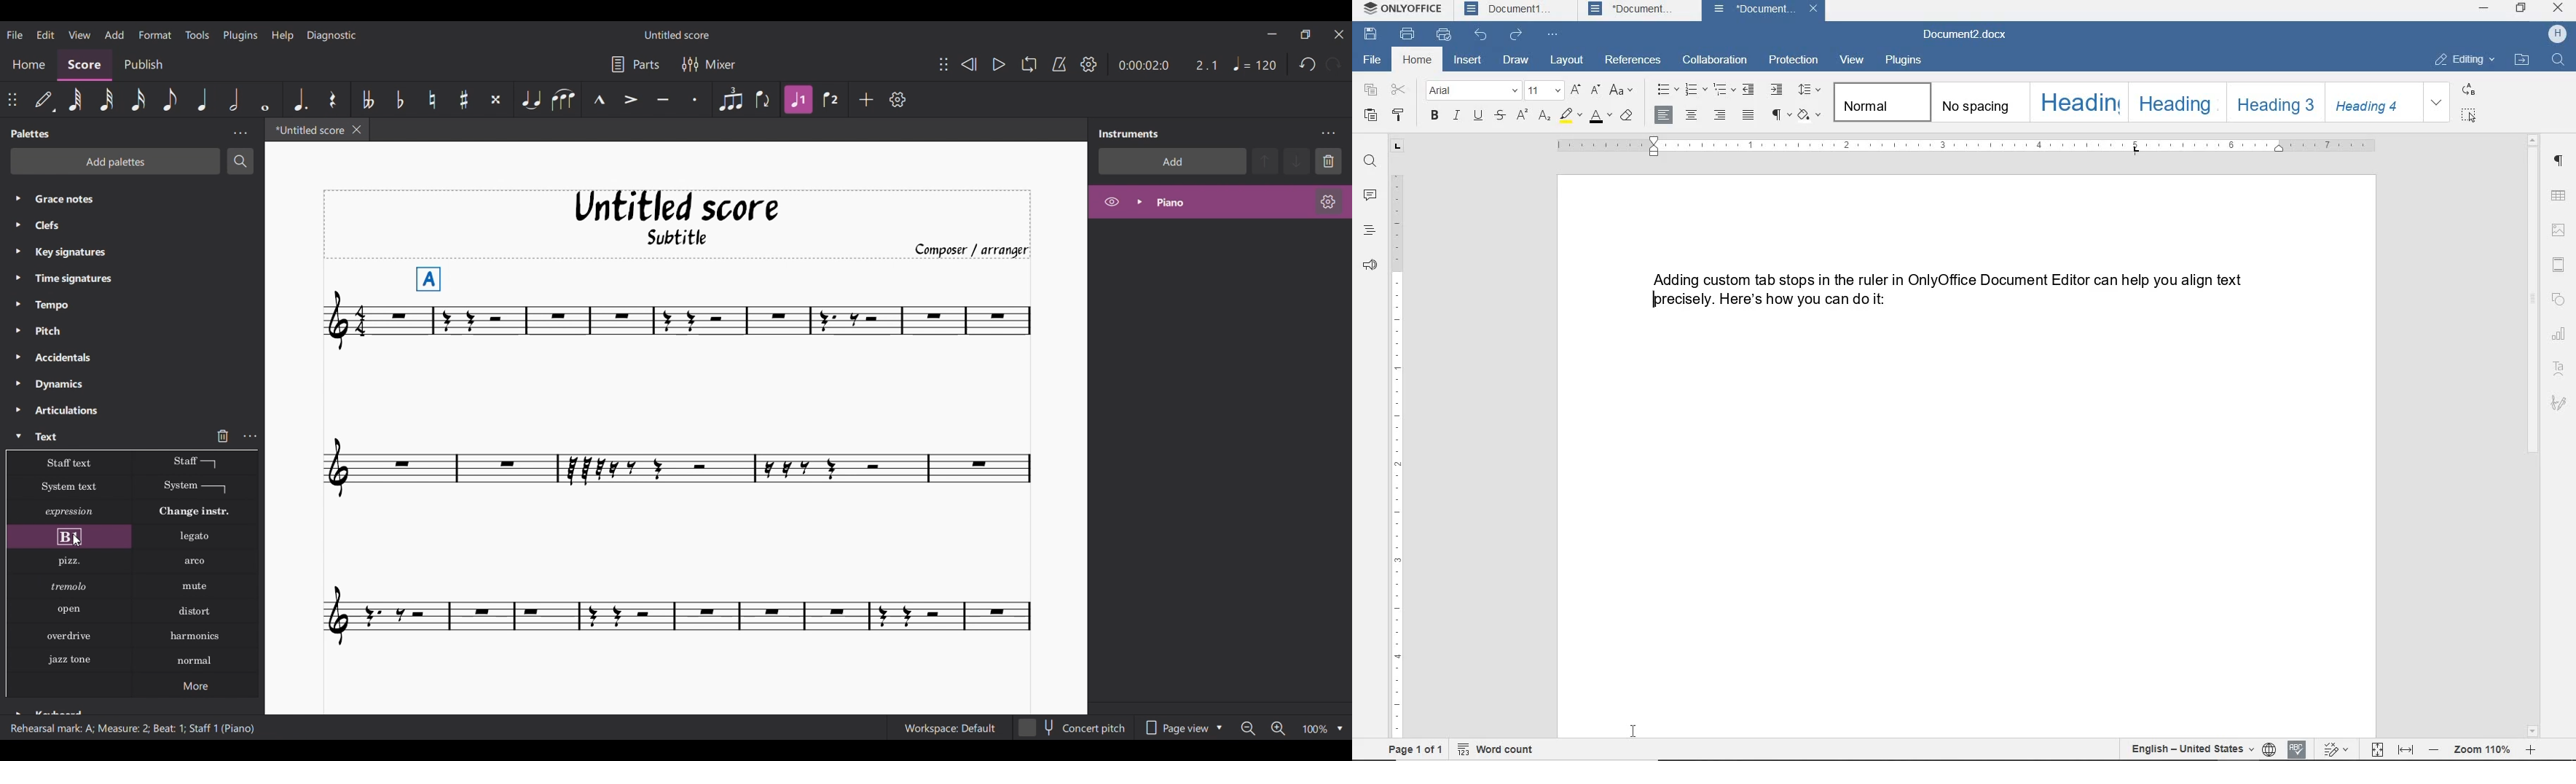 Image resolution: width=2576 pixels, height=784 pixels. Describe the element at coordinates (283, 35) in the screenshot. I see `Help menu` at that location.